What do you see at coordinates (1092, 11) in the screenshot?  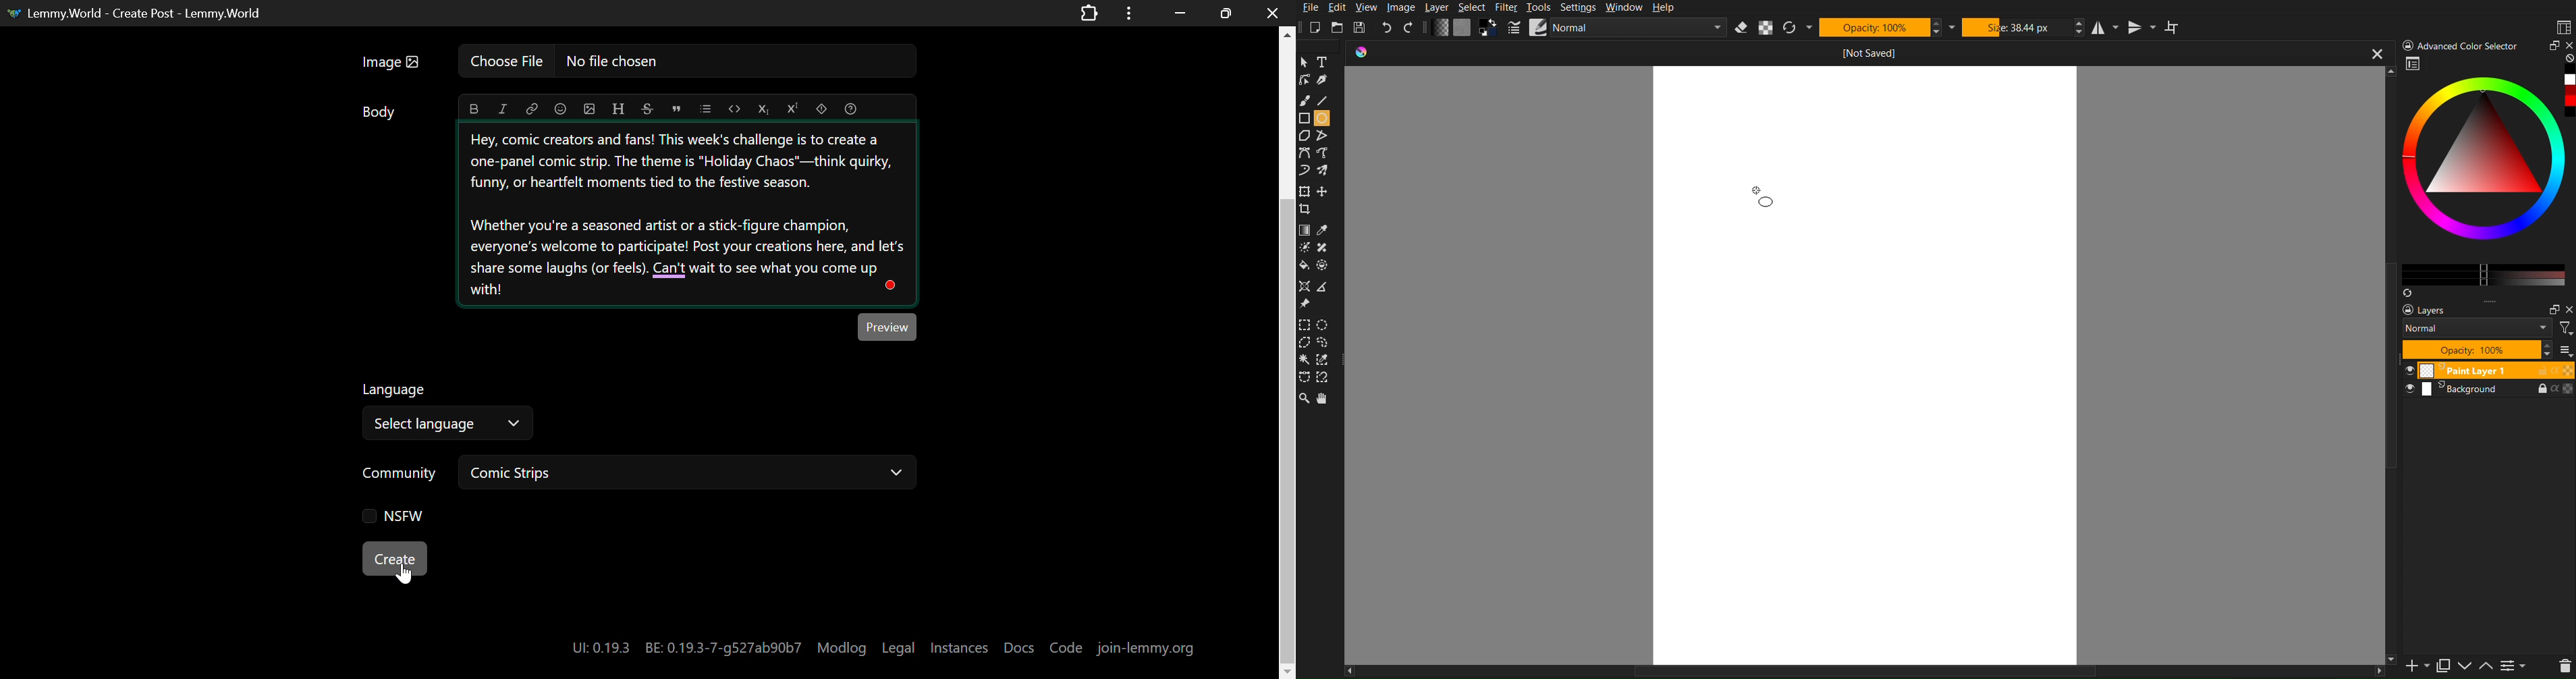 I see `Application Extension` at bounding box center [1092, 11].